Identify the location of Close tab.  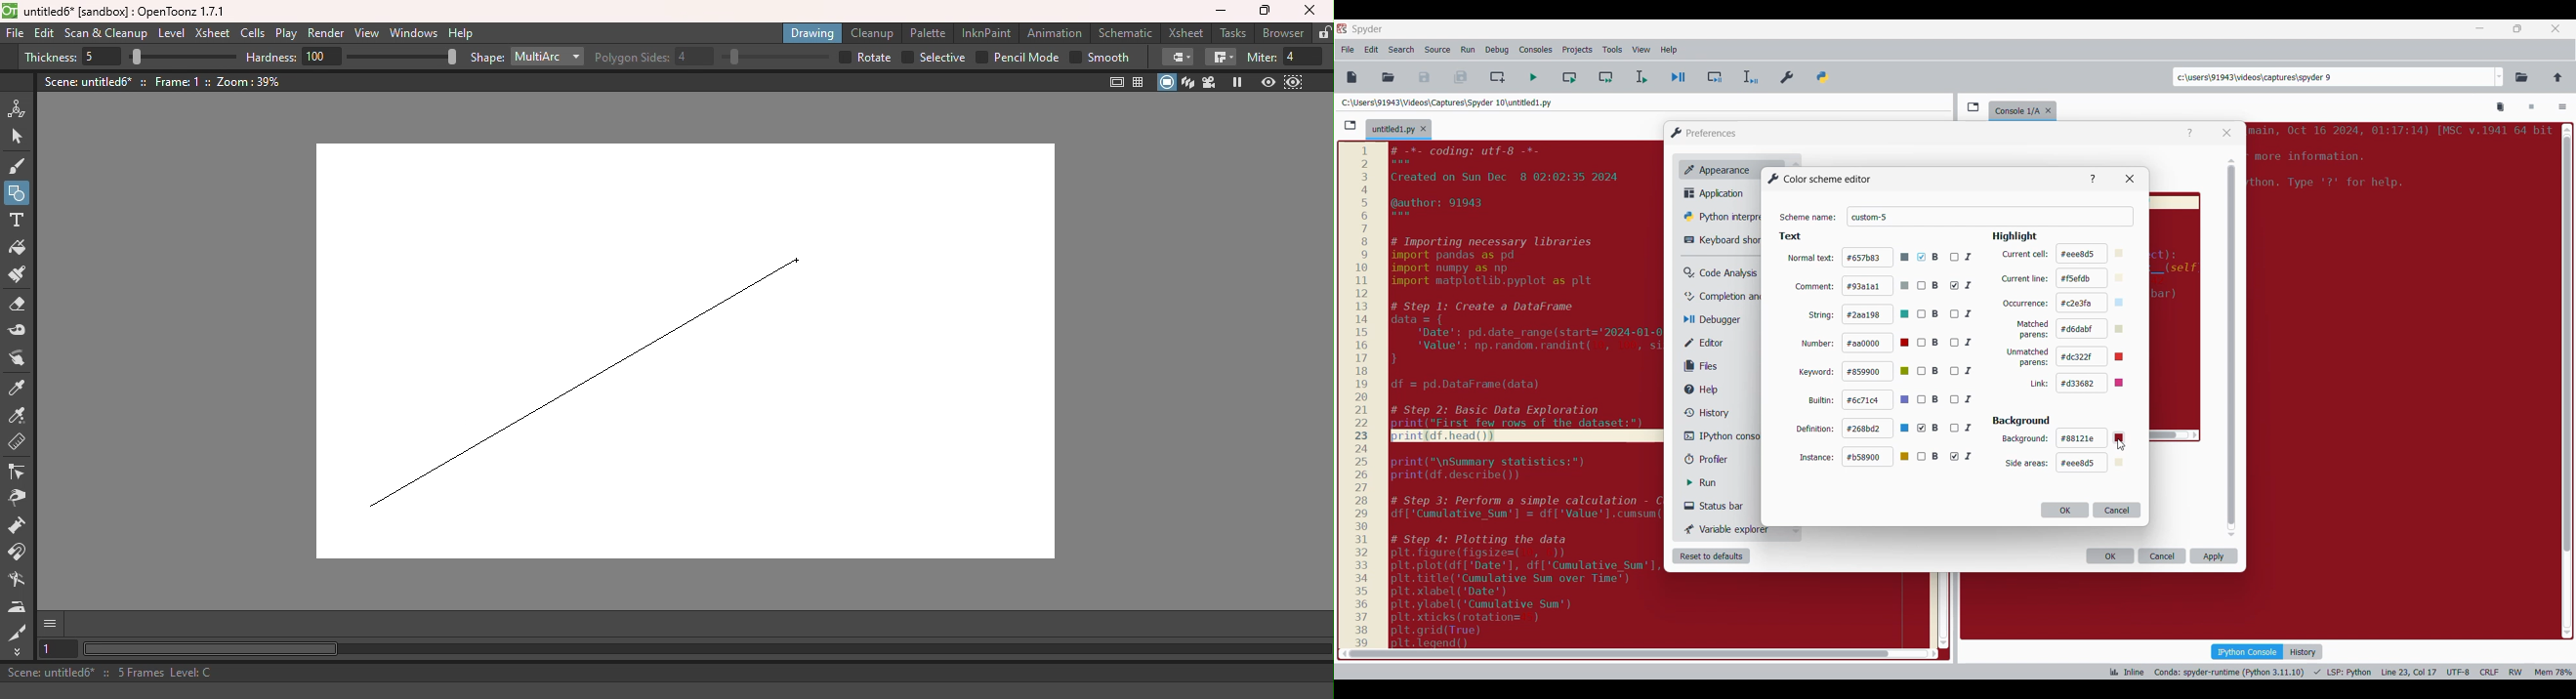
(2556, 28).